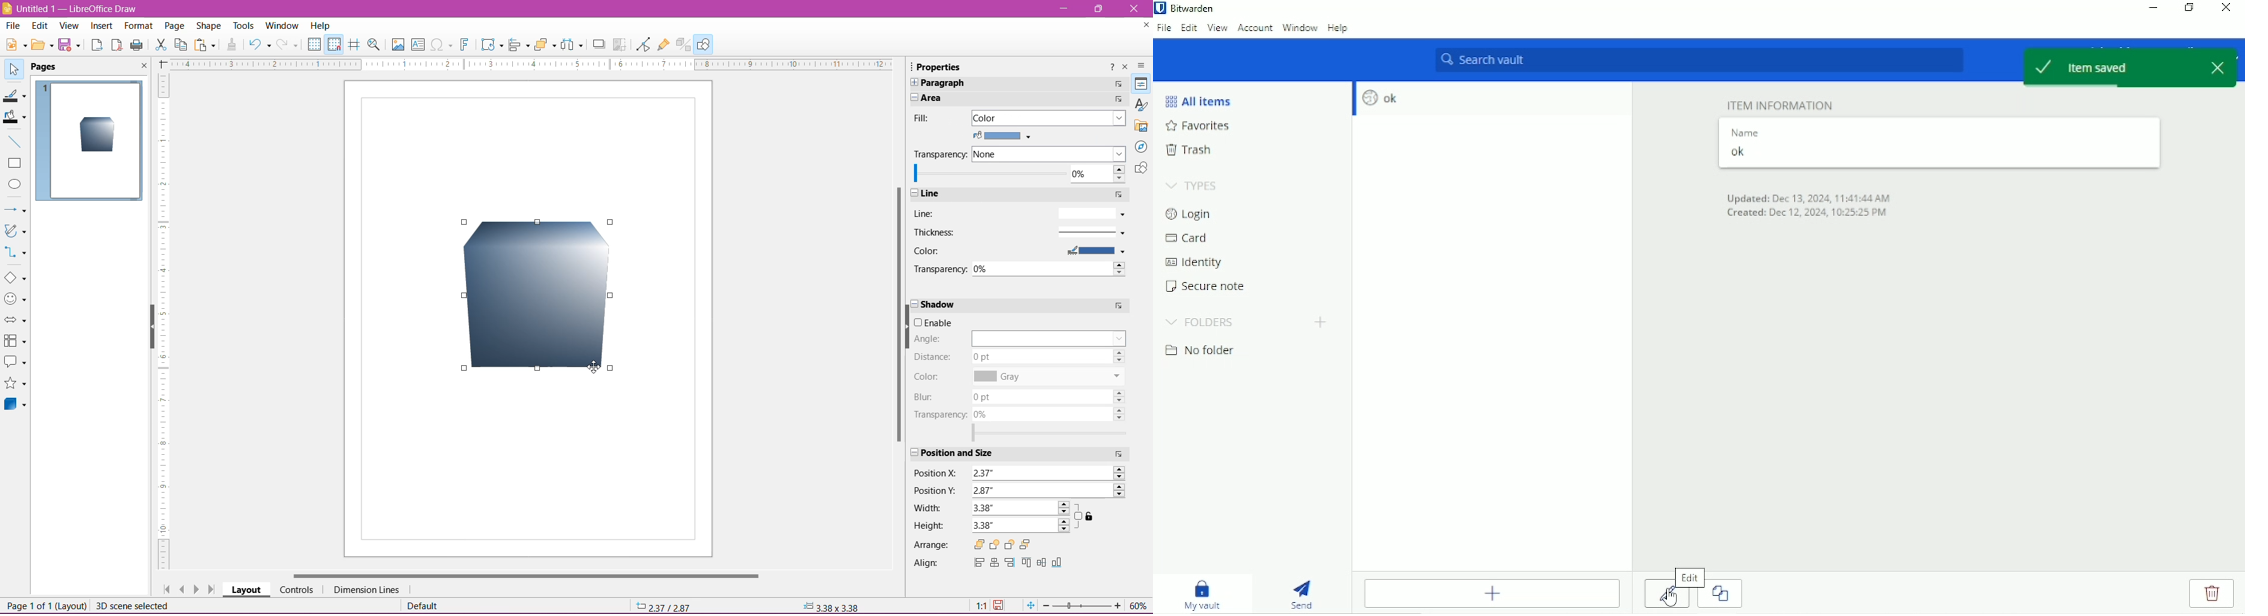 This screenshot has height=616, width=2268. What do you see at coordinates (1696, 61) in the screenshot?
I see `Search vault` at bounding box center [1696, 61].